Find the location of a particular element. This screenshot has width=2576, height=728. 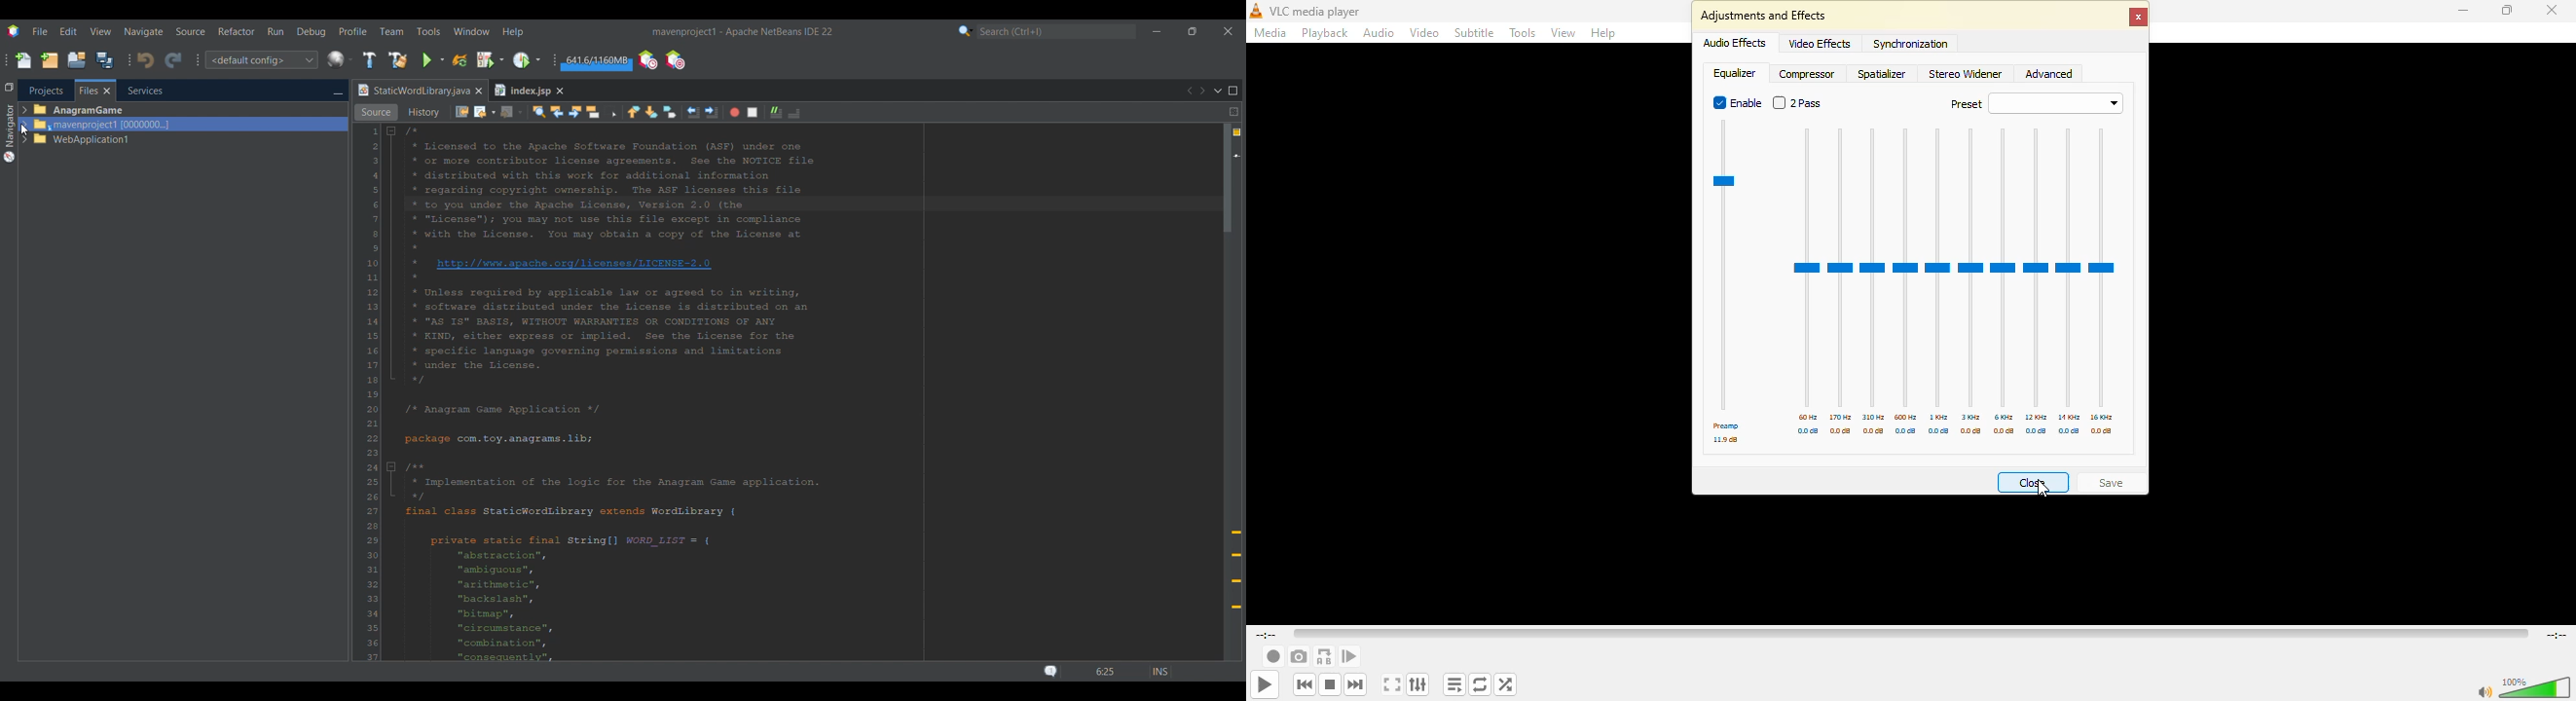

db is located at coordinates (1874, 431).